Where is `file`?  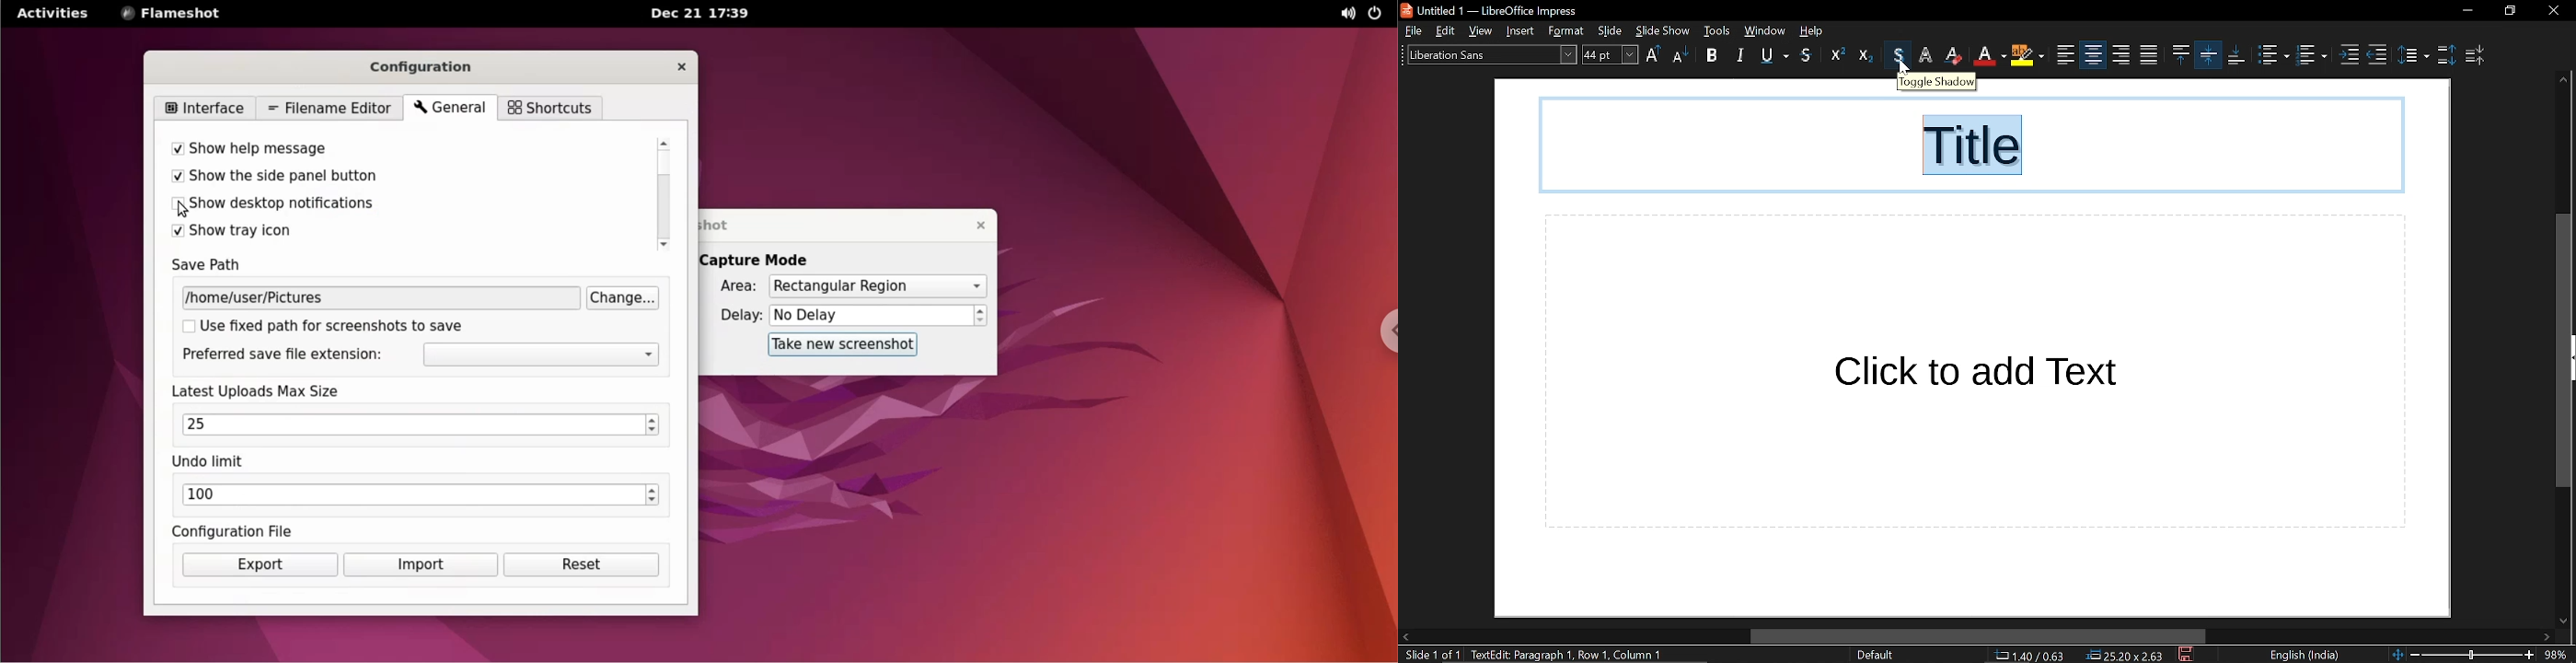
file is located at coordinates (1413, 30).